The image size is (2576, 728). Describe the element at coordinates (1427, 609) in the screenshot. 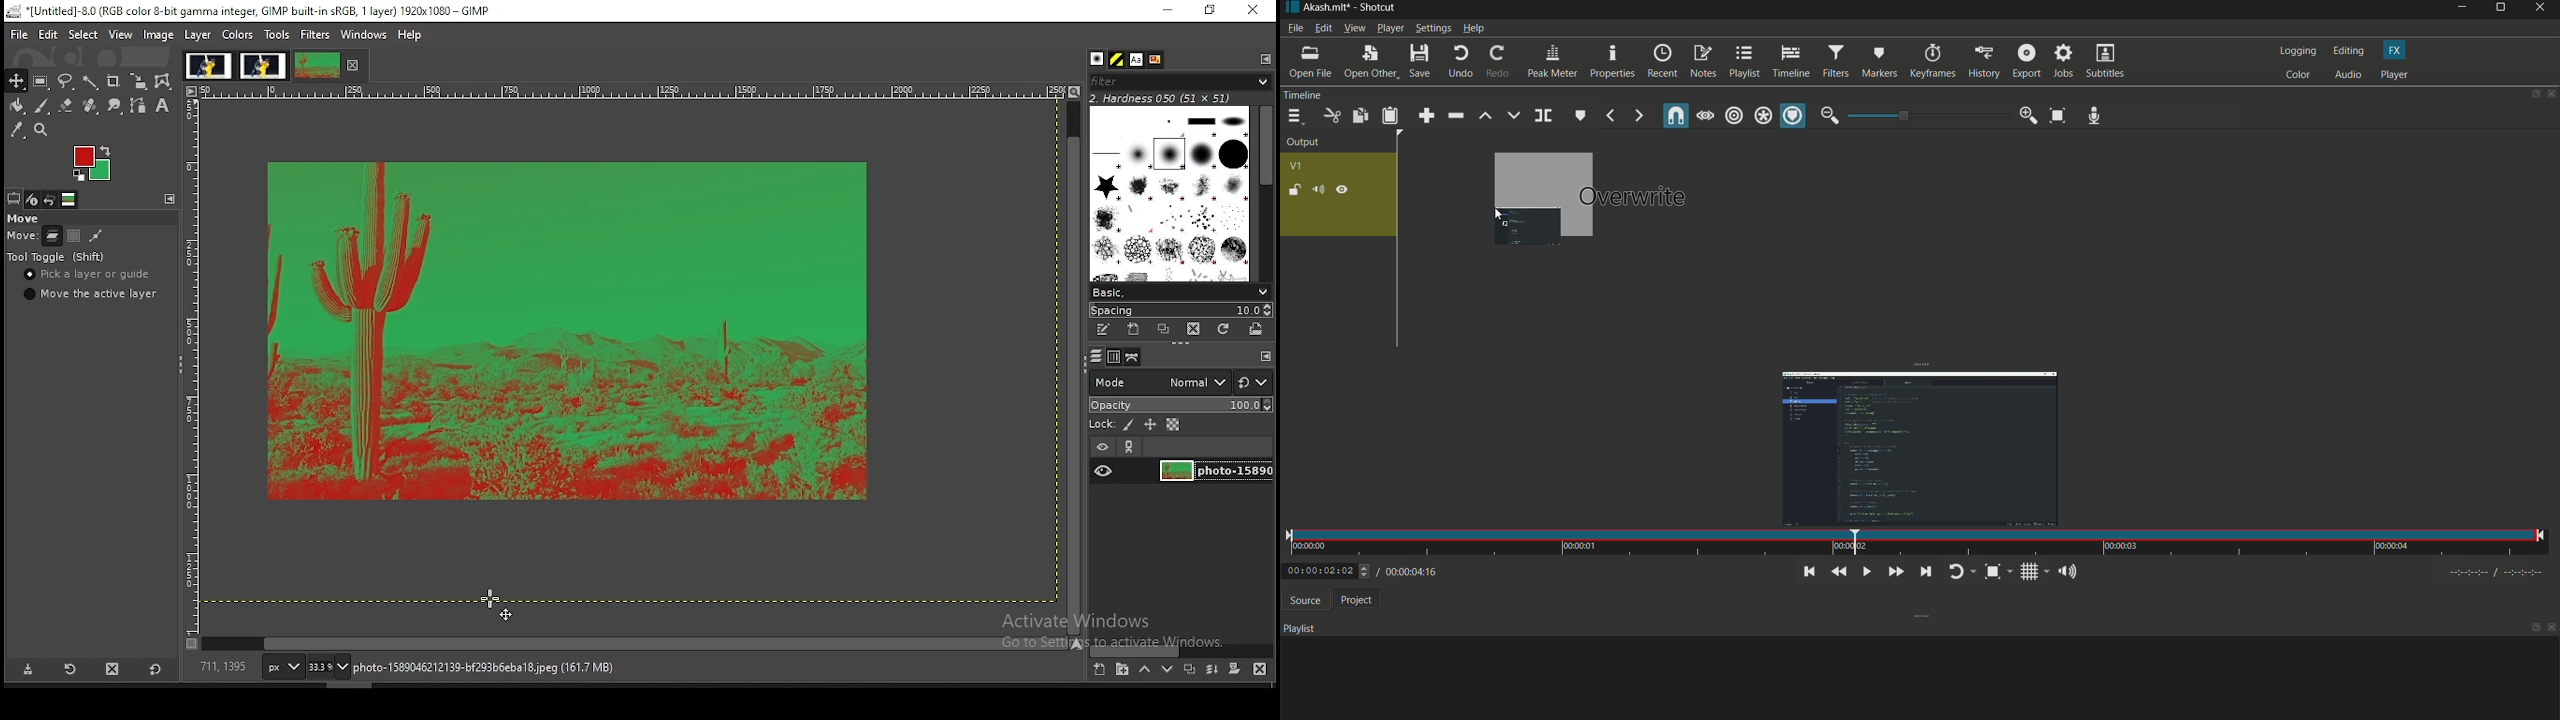

I see `total time` at that location.